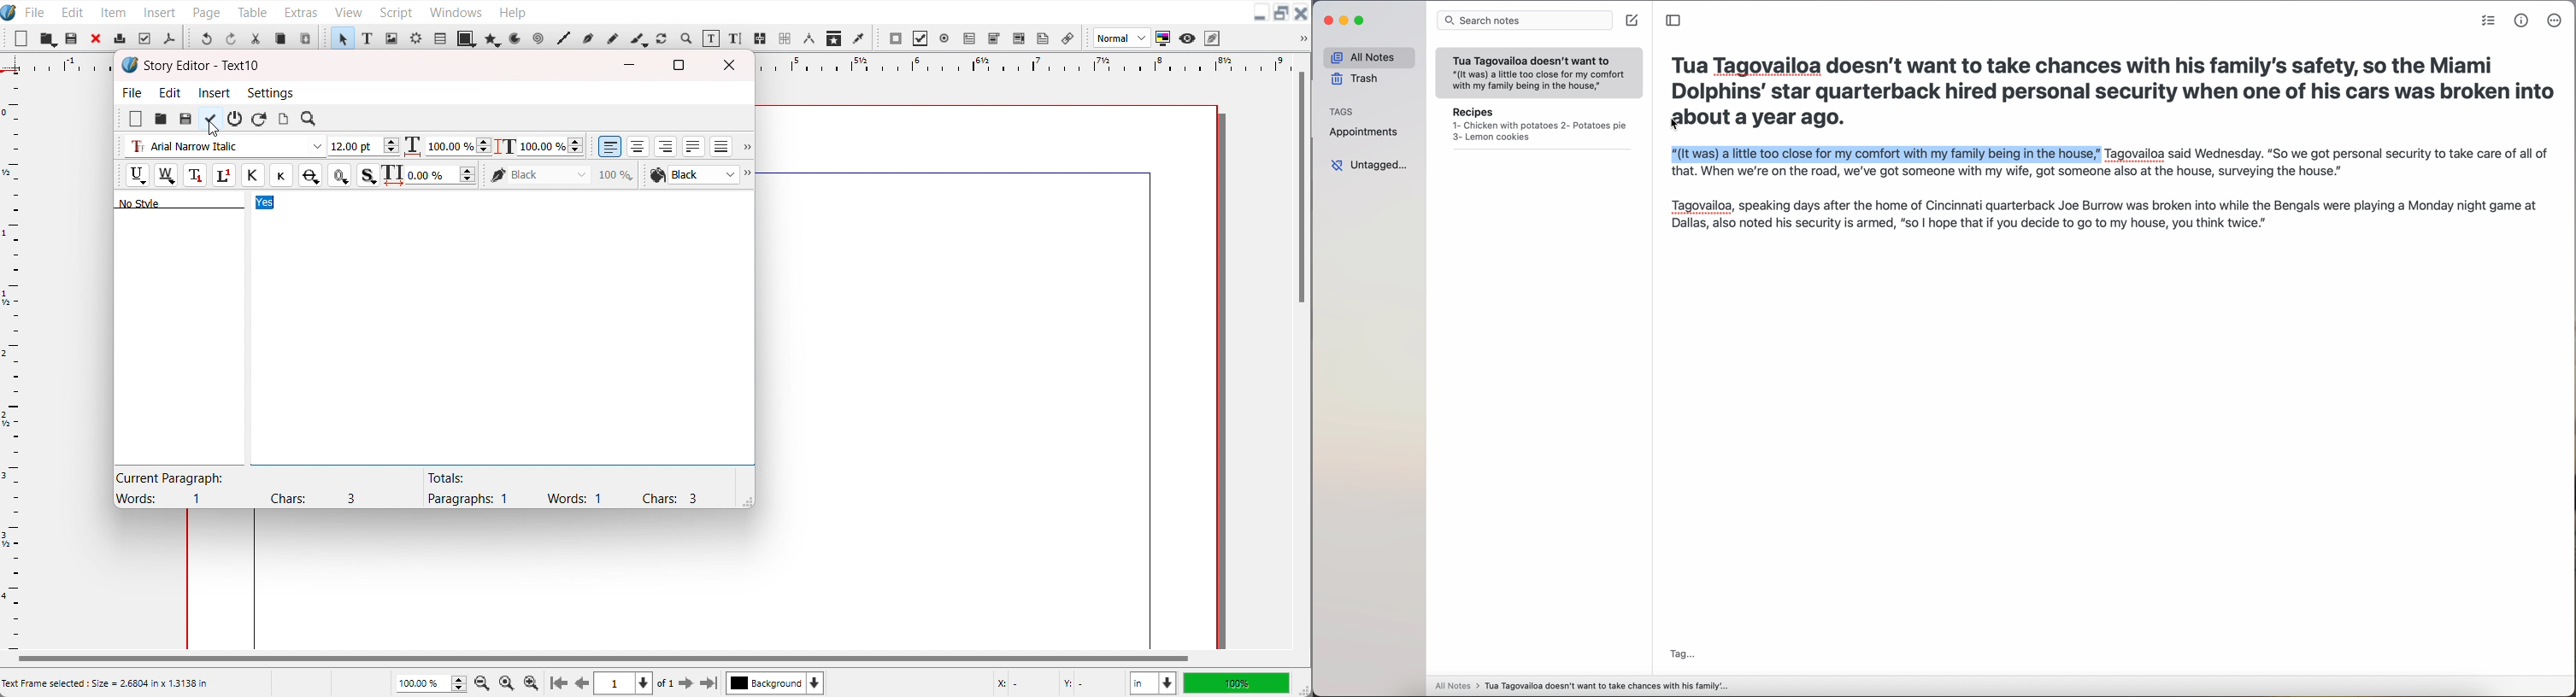 The image size is (2576, 700). What do you see at coordinates (1364, 131) in the screenshot?
I see `Appointments tags` at bounding box center [1364, 131].